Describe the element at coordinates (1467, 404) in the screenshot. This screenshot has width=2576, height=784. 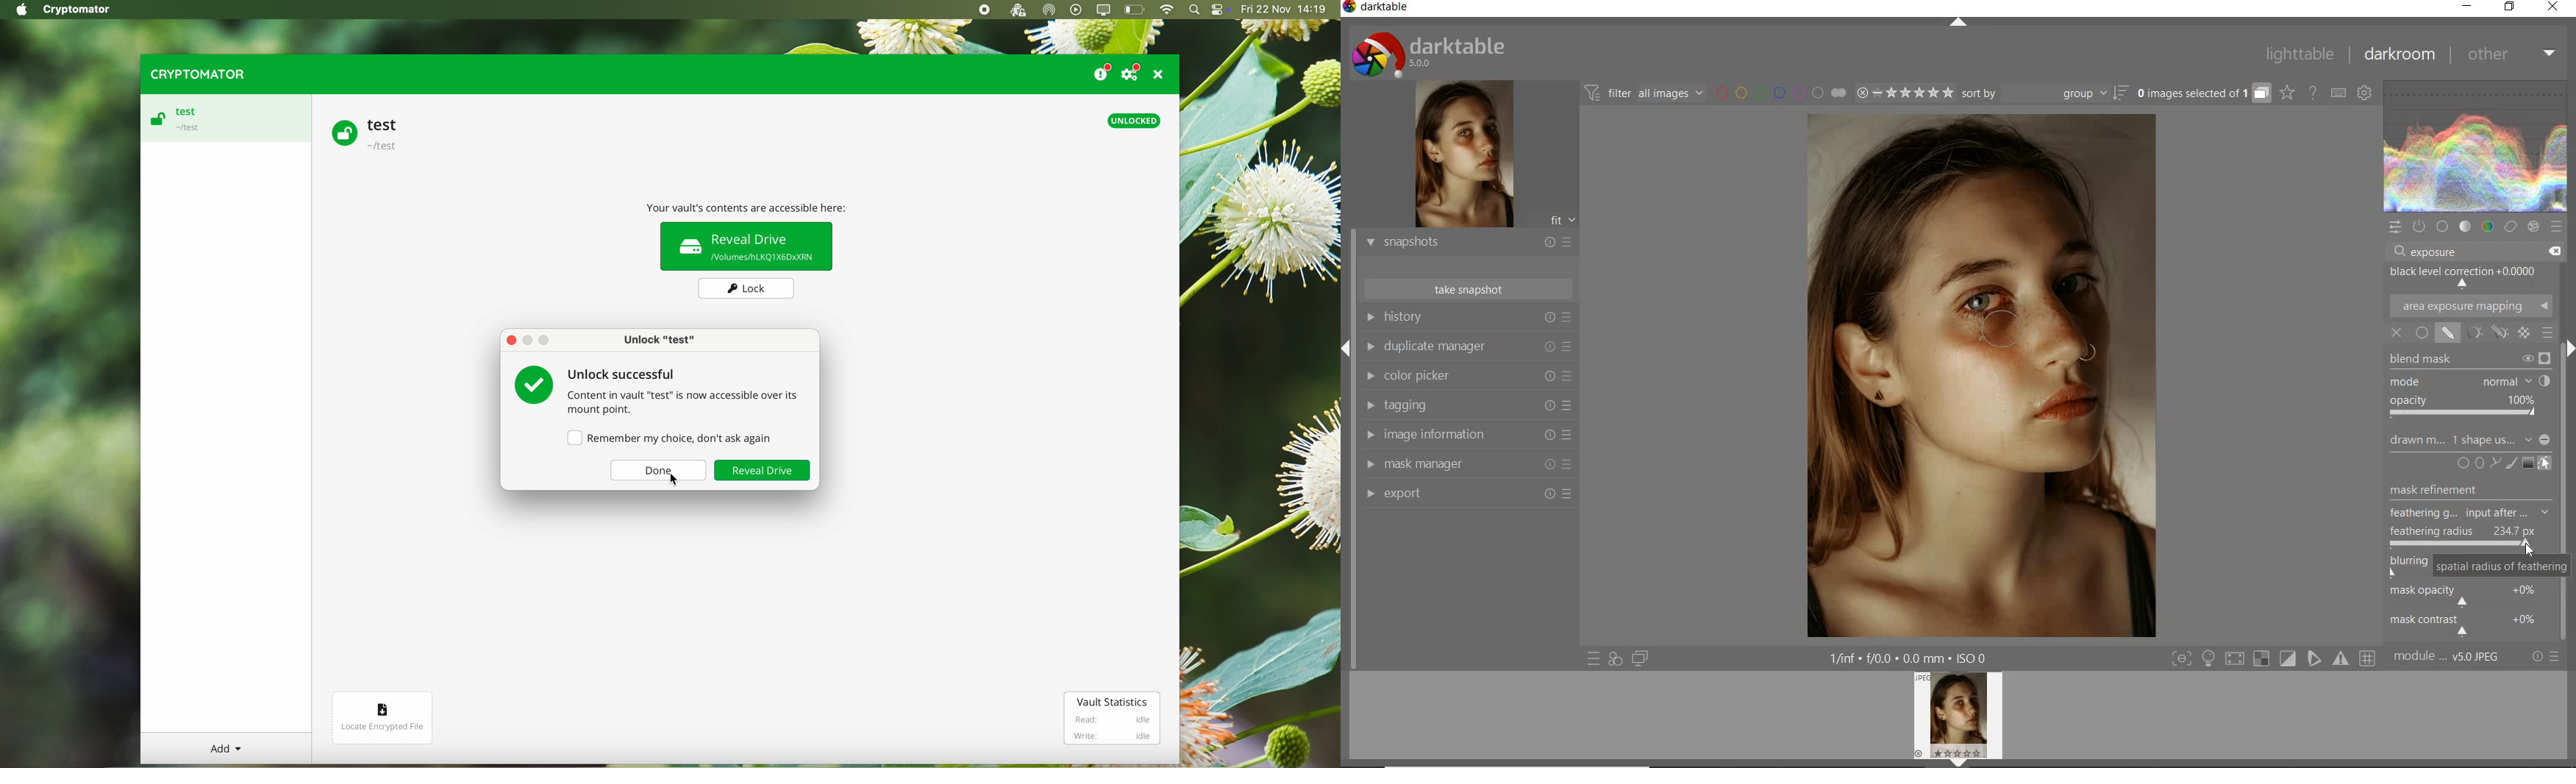
I see `tagging` at that location.